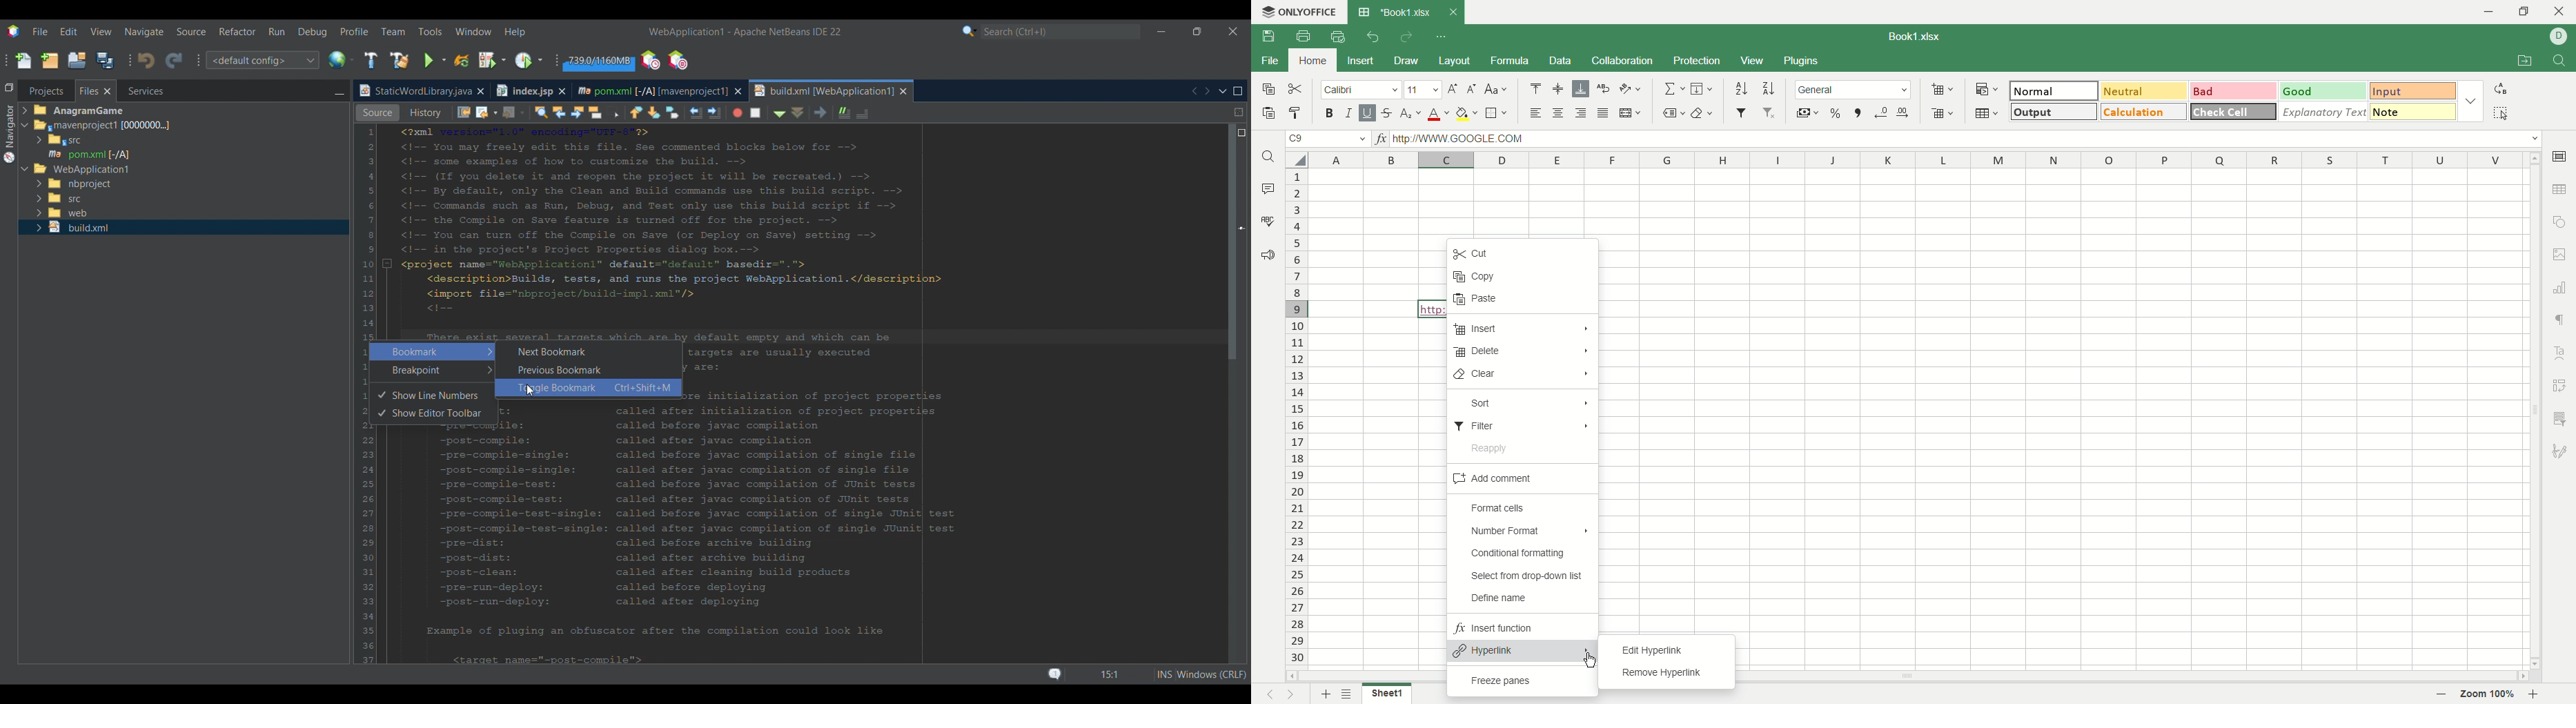 The height and width of the screenshot is (728, 2576). I want to click on good, so click(2322, 90).